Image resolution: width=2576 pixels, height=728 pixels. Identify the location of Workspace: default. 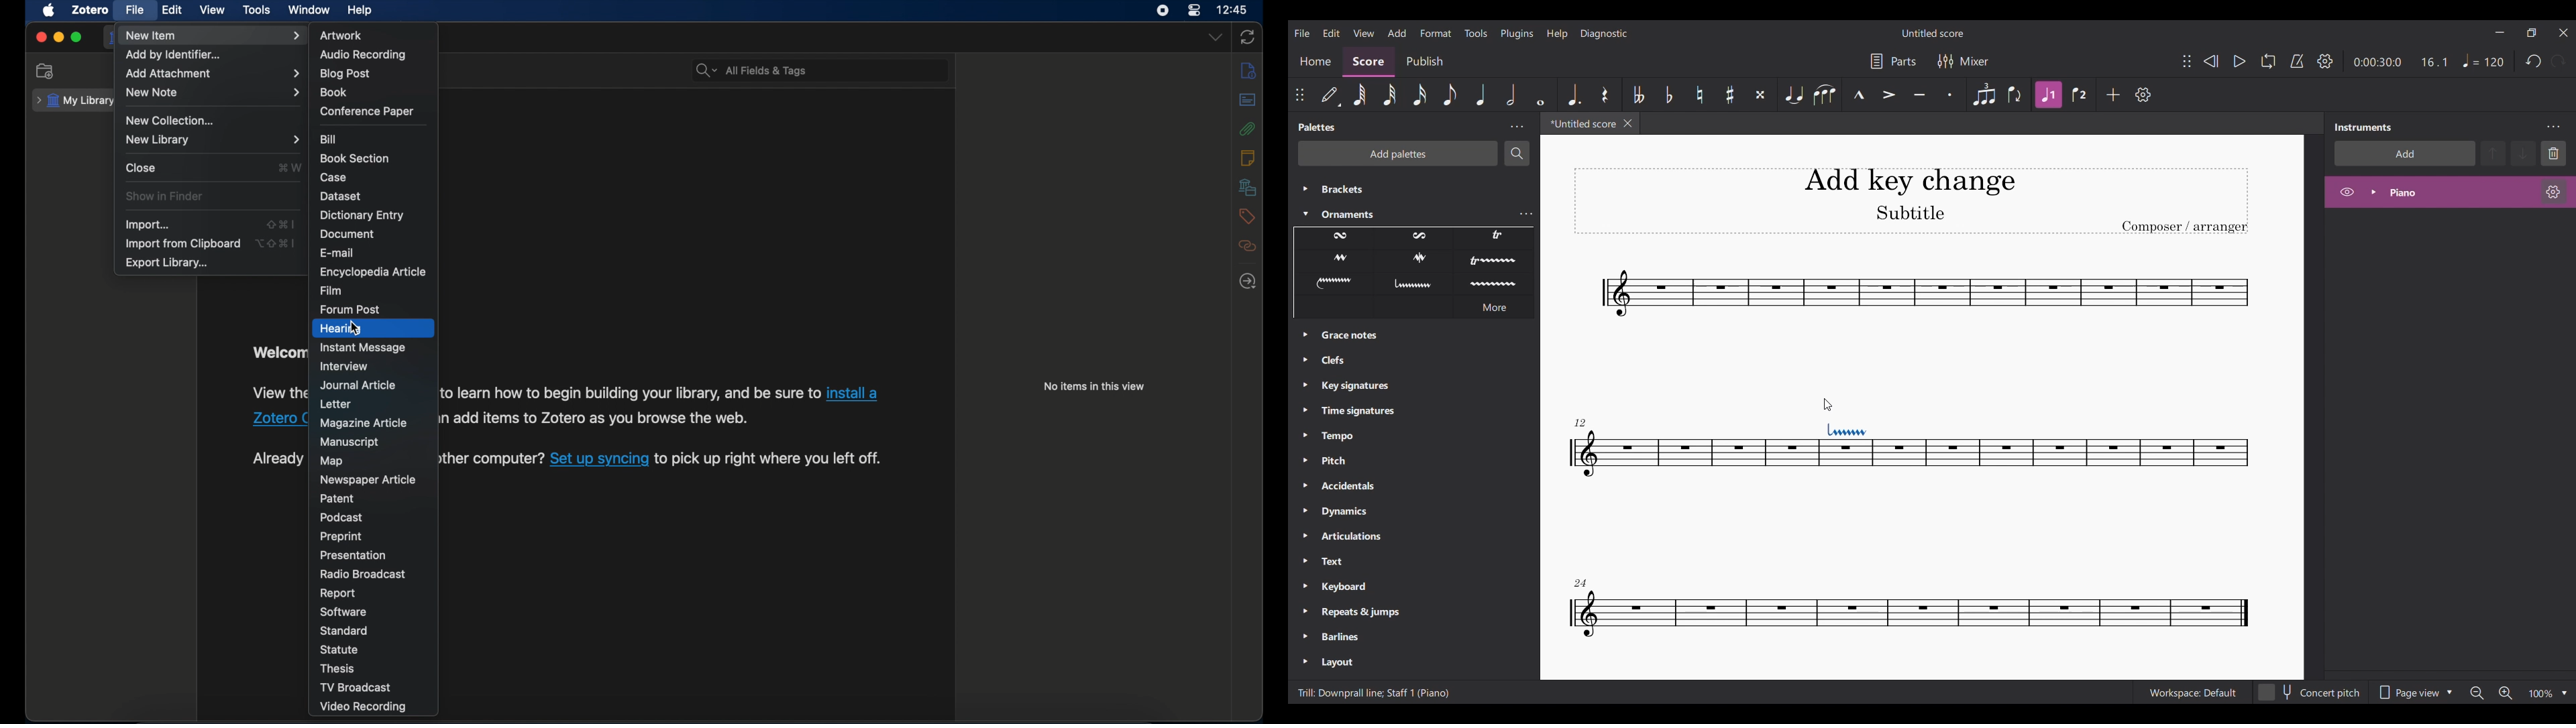
(2193, 692).